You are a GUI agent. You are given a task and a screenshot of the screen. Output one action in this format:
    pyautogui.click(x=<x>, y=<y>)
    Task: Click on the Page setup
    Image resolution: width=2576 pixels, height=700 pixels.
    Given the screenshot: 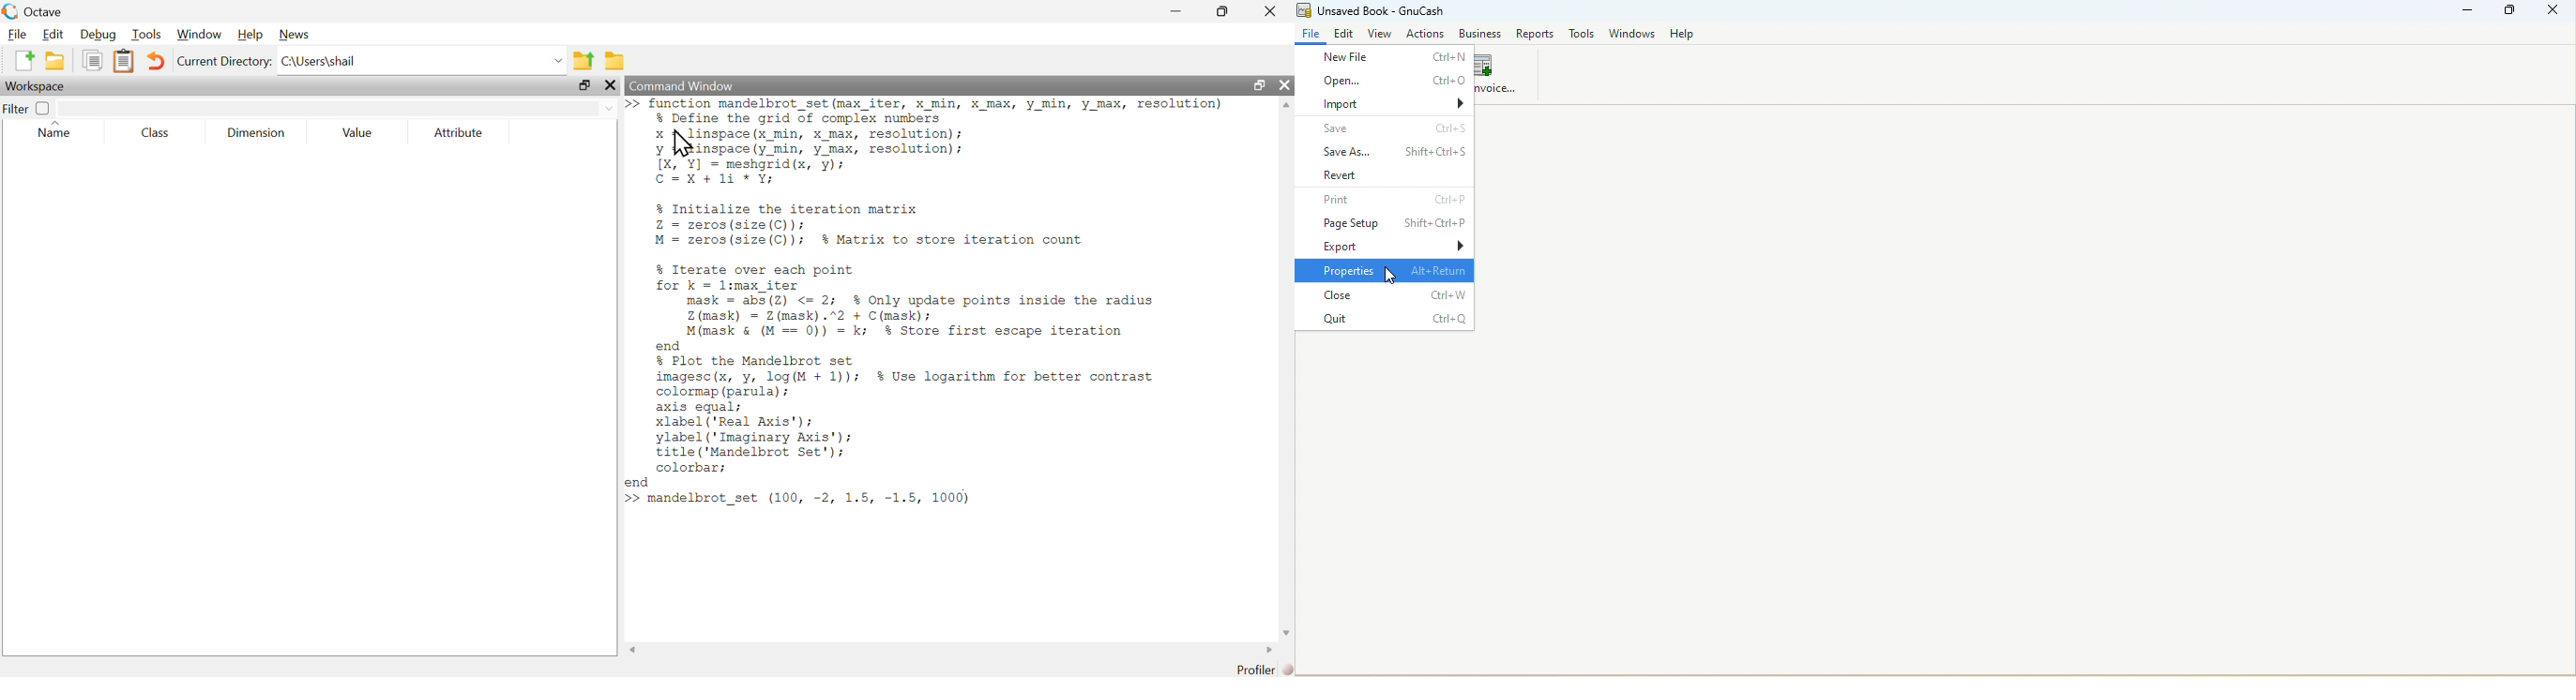 What is the action you would take?
    pyautogui.click(x=1386, y=221)
    